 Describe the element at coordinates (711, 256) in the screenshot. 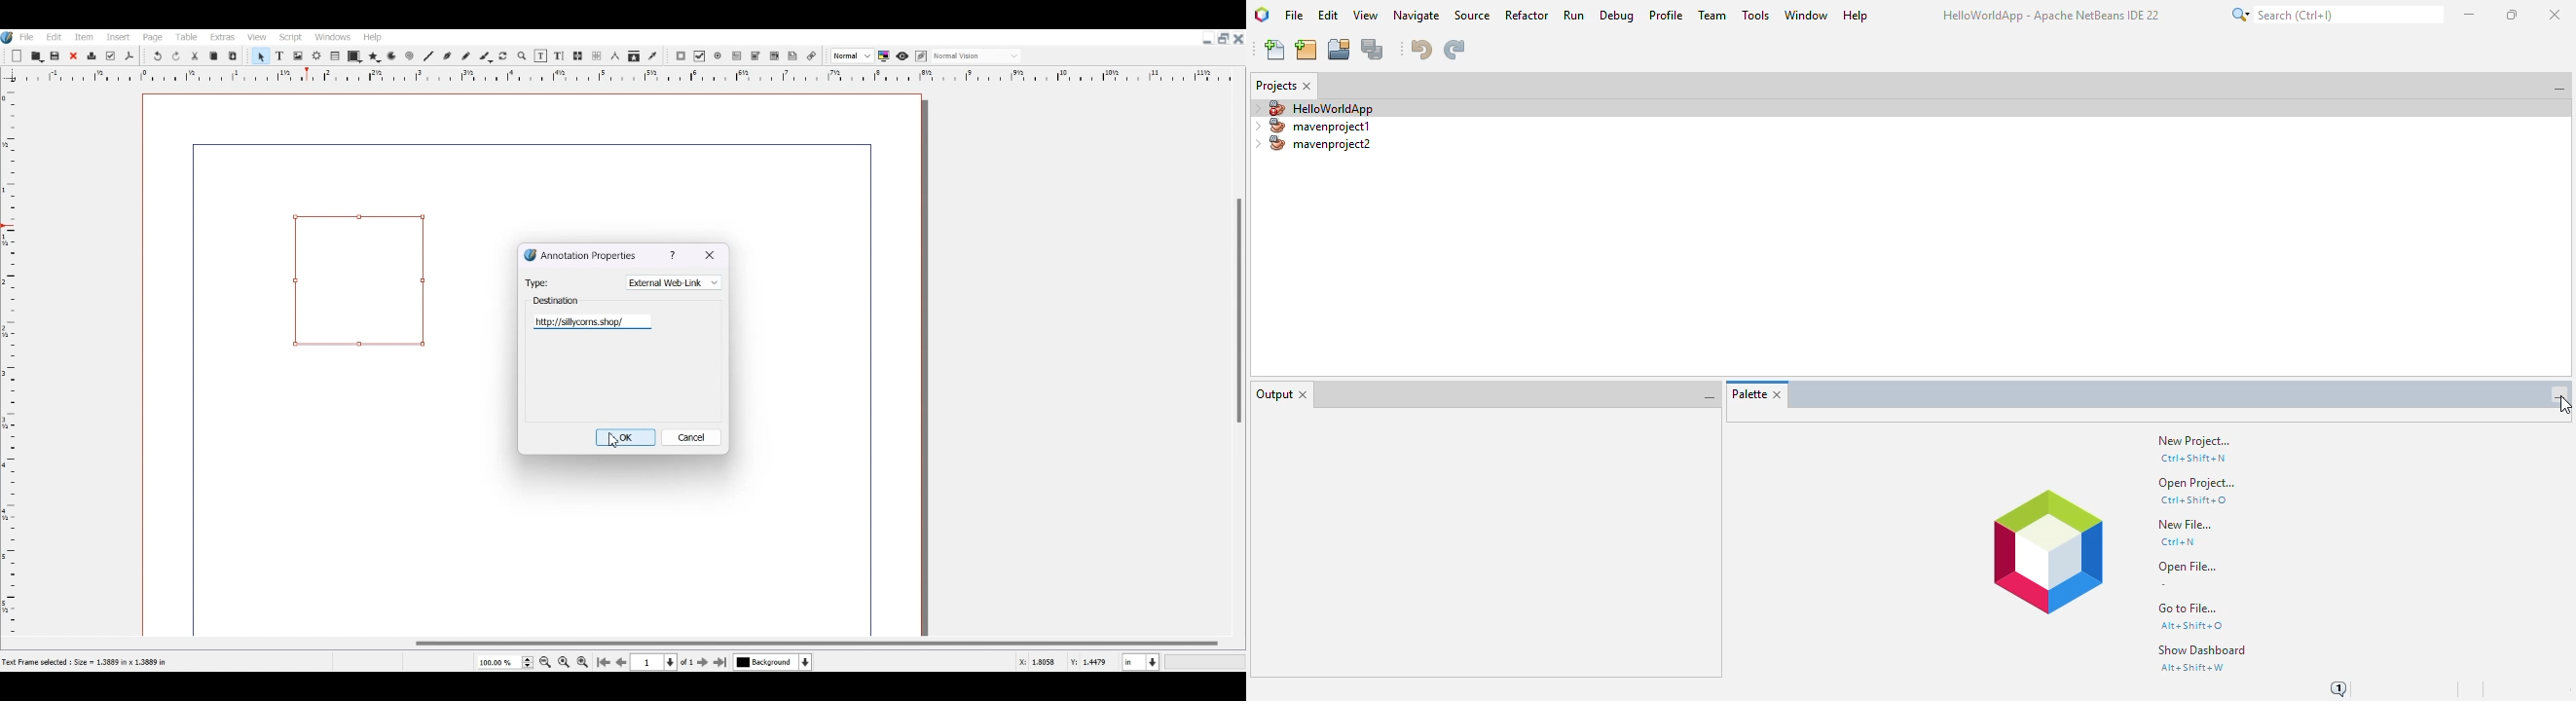

I see `exit` at that location.